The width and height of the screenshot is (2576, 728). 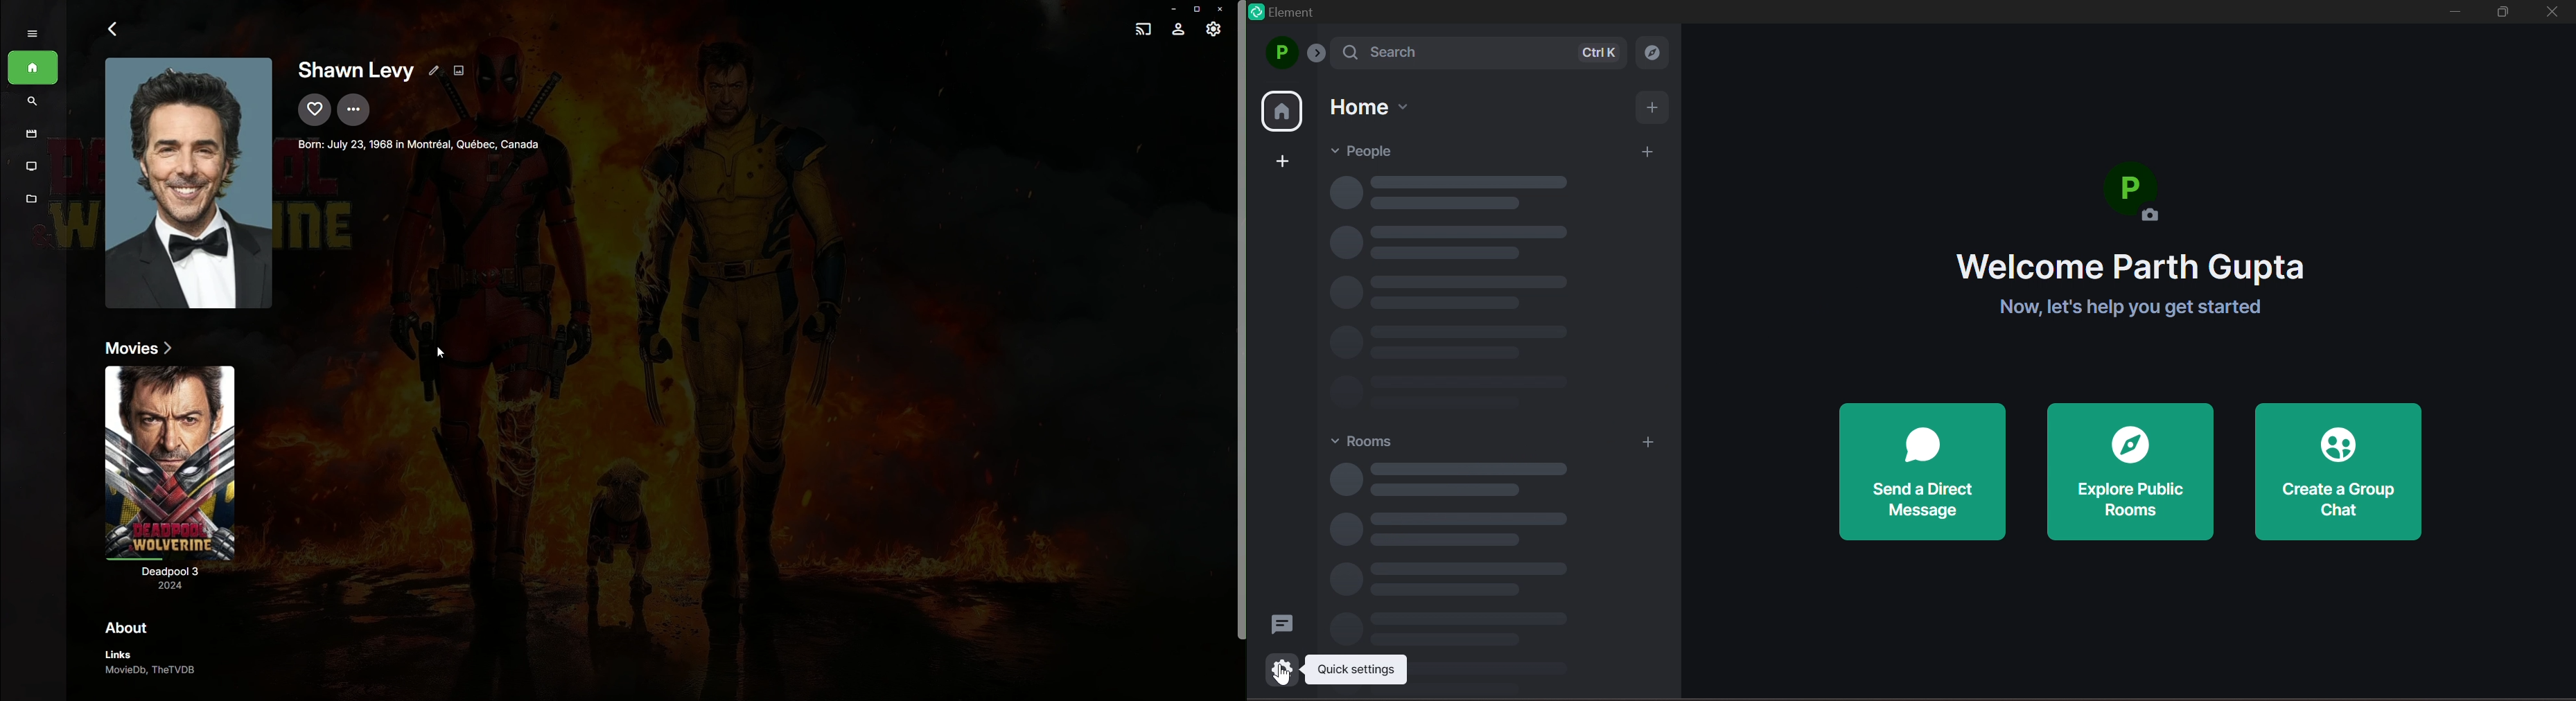 What do you see at coordinates (143, 348) in the screenshot?
I see `Movies` at bounding box center [143, 348].